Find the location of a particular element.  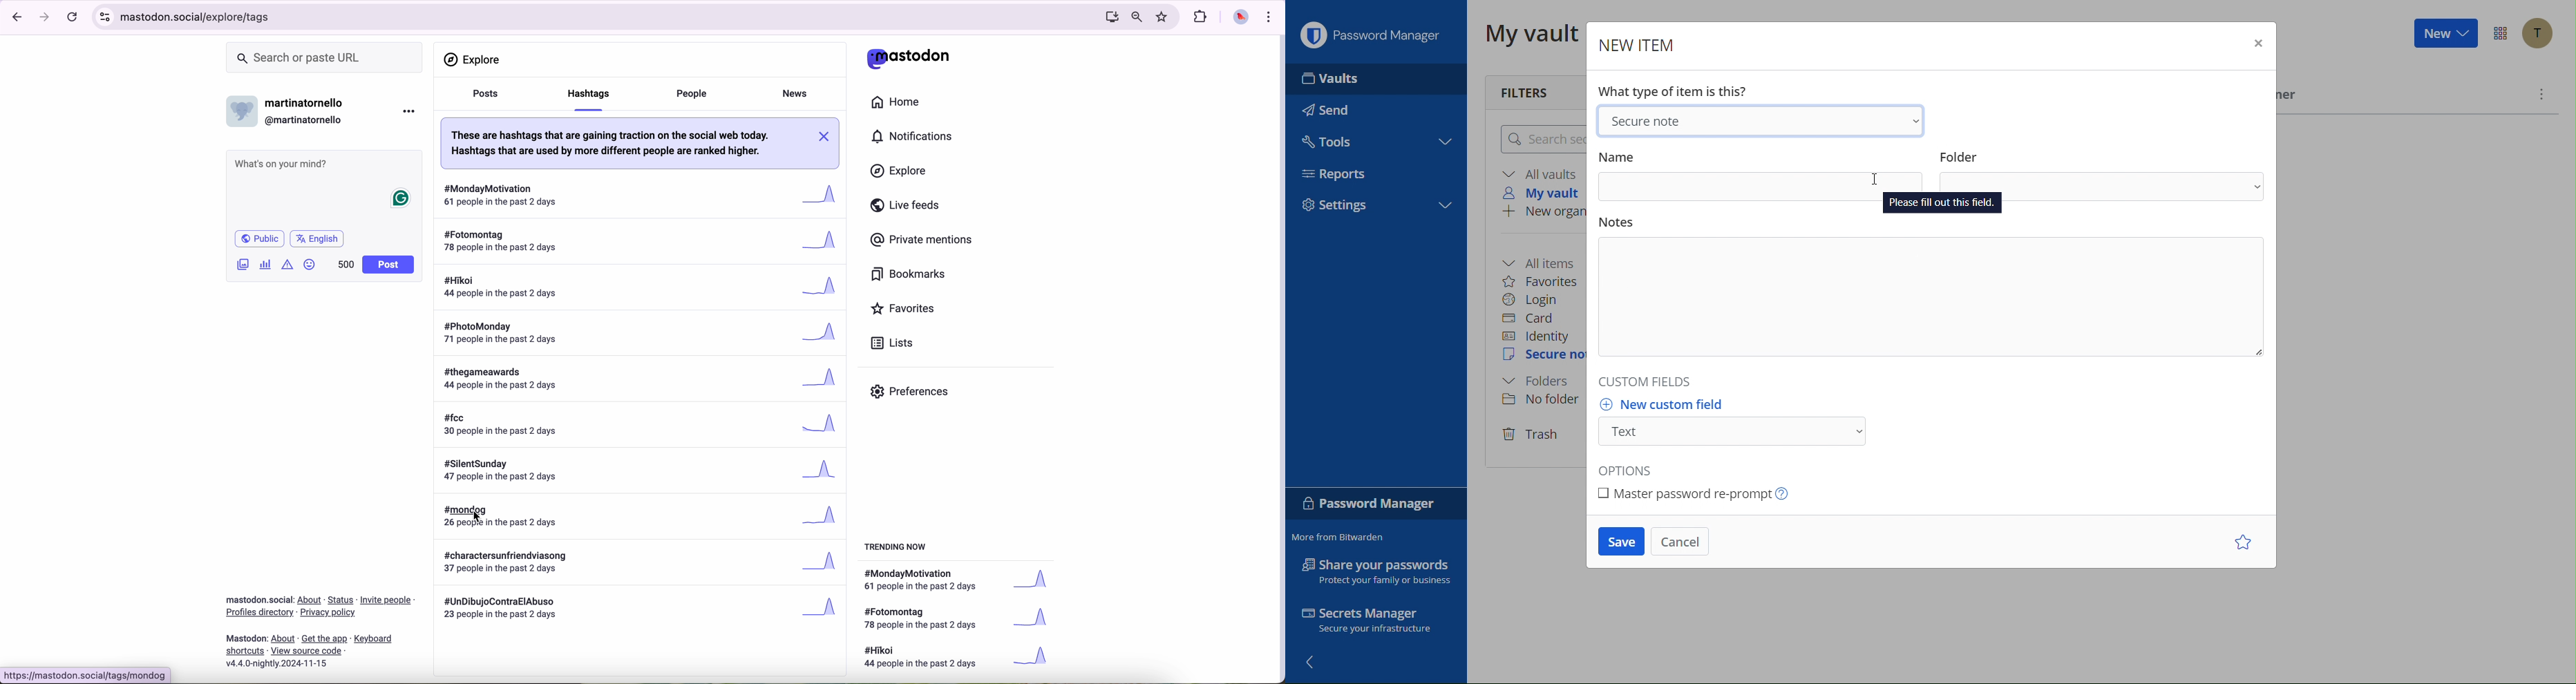

close is located at coordinates (826, 137).